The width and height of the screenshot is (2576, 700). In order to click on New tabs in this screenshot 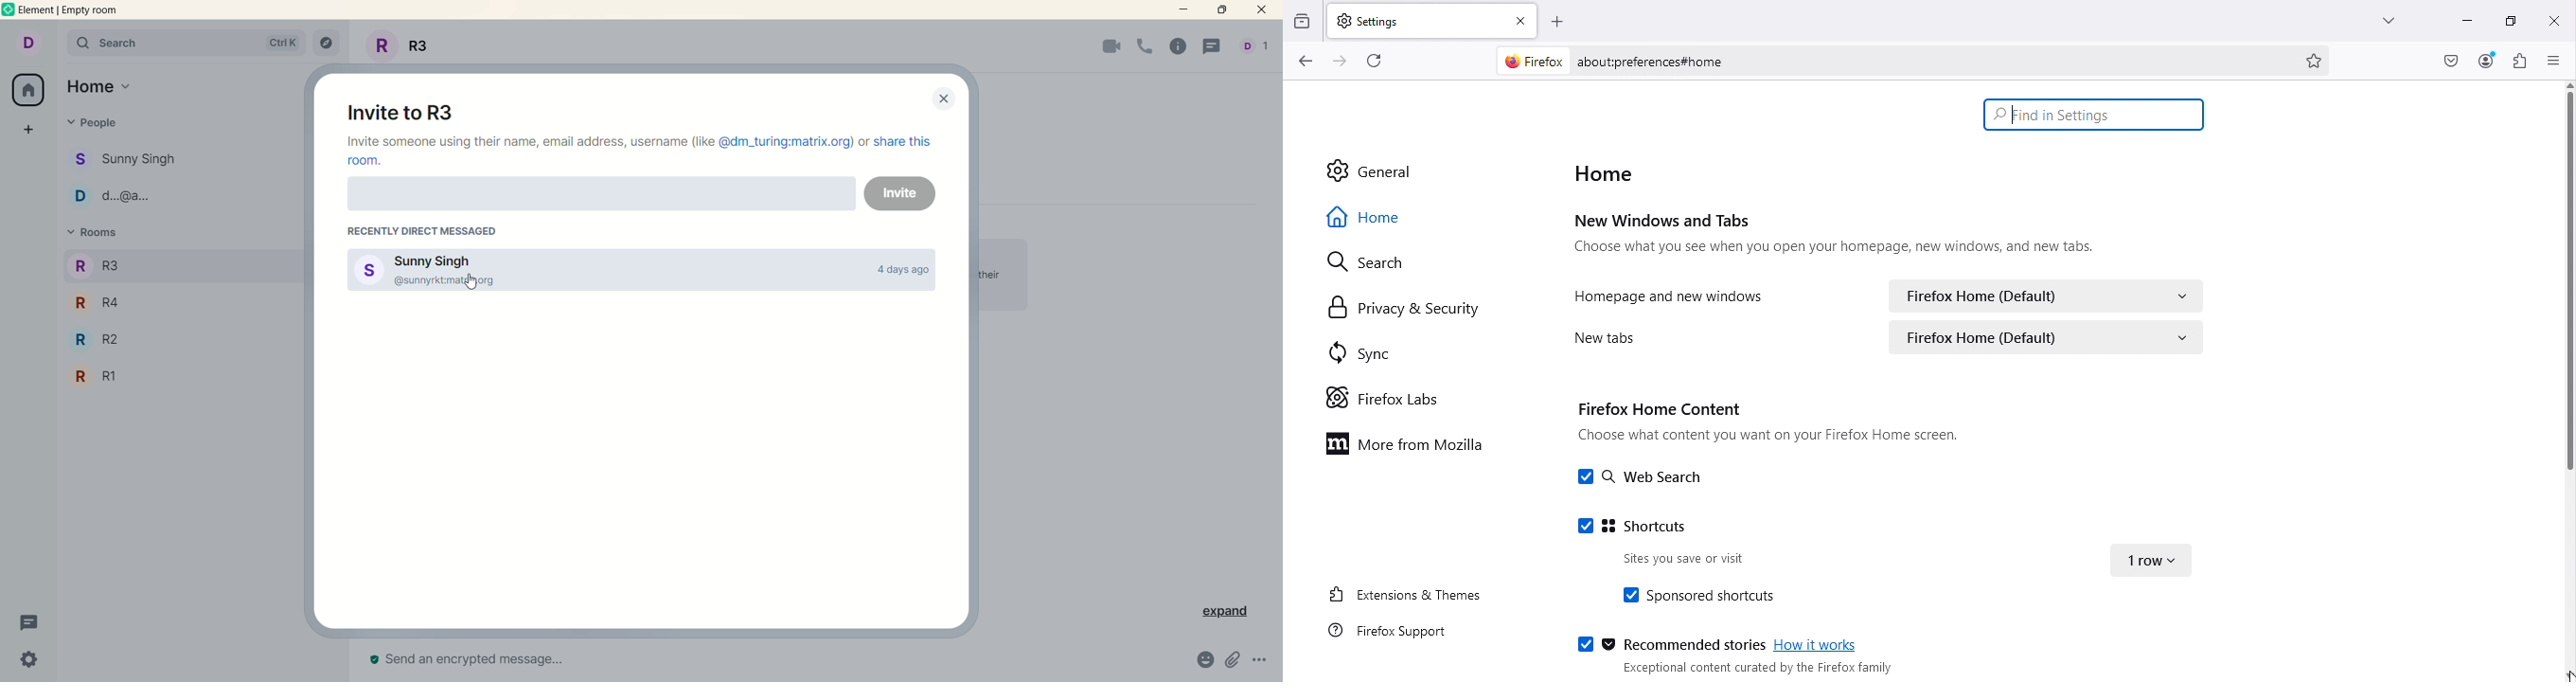, I will do `click(1599, 337)`.